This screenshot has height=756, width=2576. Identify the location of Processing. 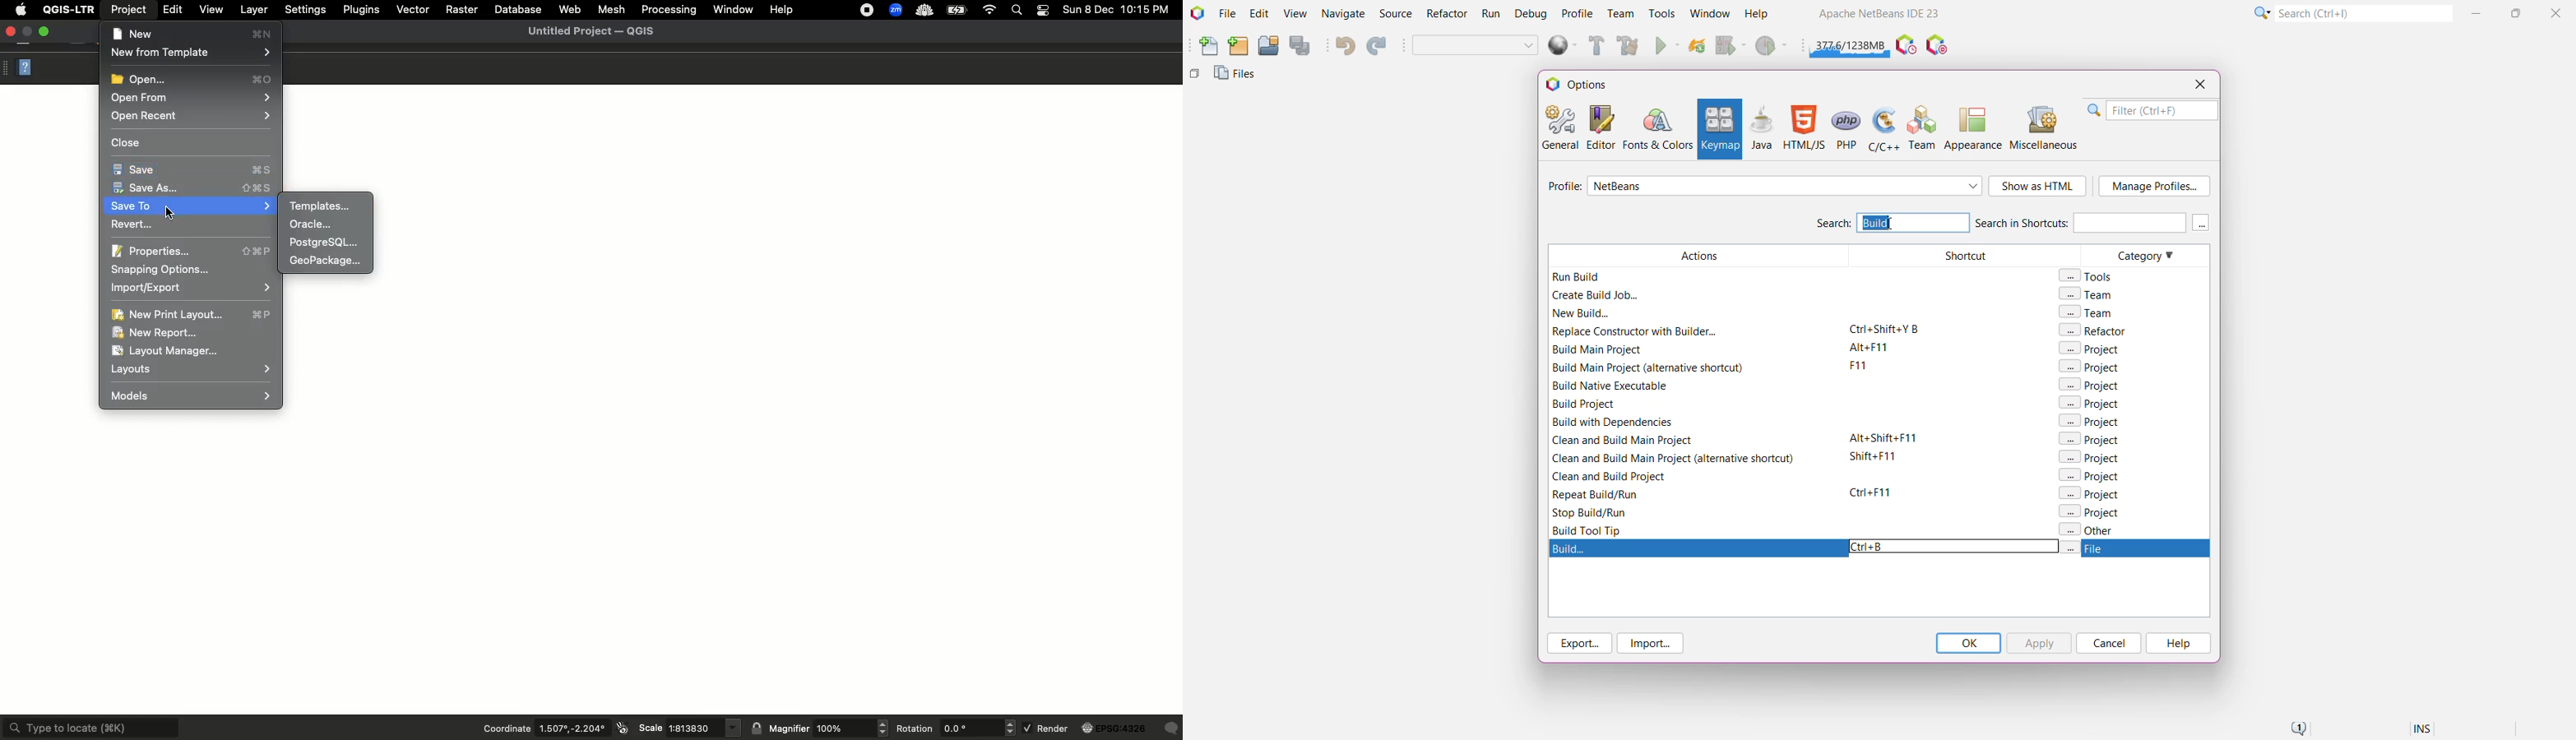
(669, 8).